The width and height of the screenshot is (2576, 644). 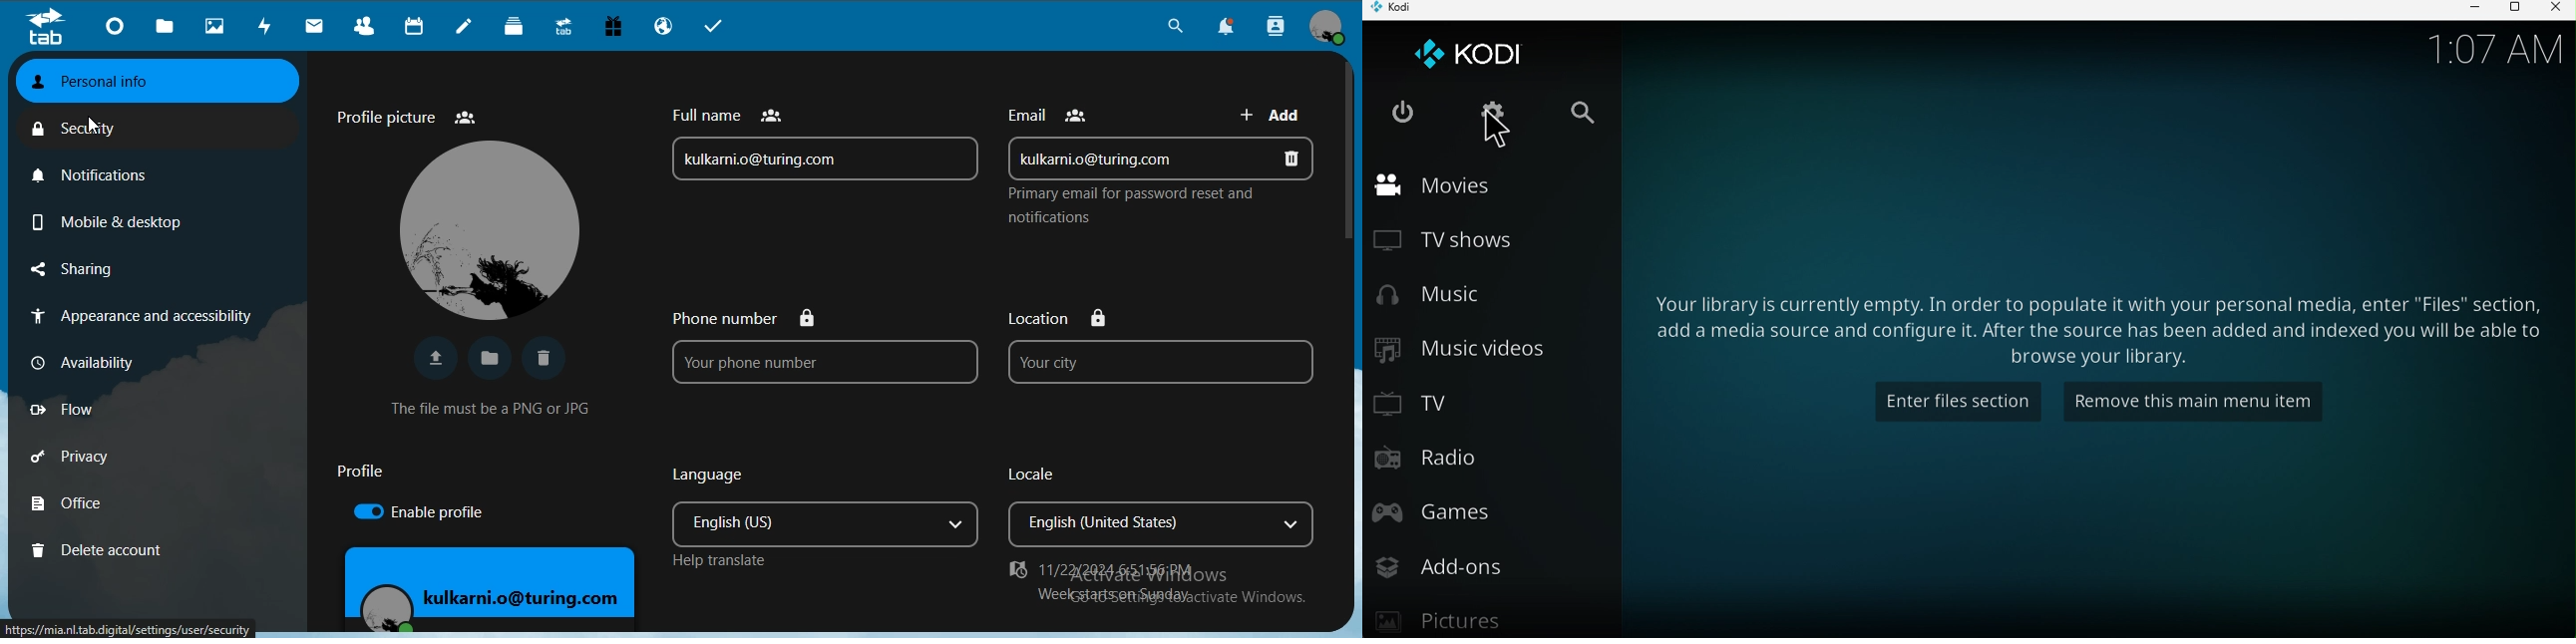 I want to click on Close, so click(x=2553, y=10).